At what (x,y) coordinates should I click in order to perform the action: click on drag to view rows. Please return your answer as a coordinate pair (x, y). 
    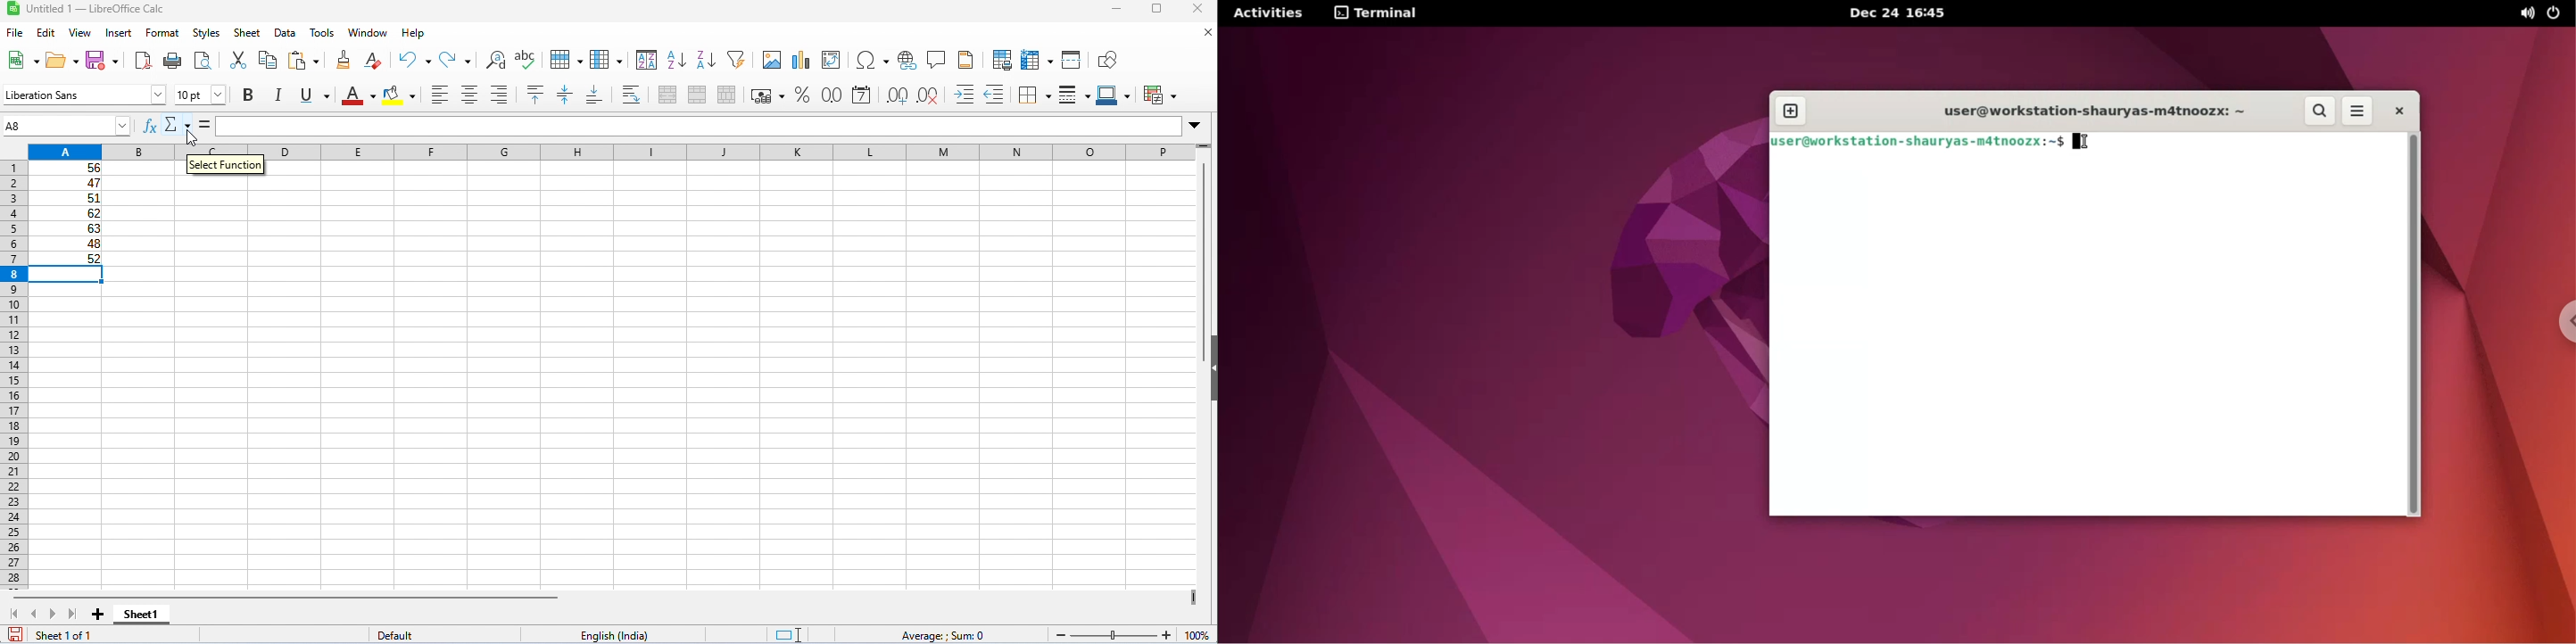
    Looking at the image, I should click on (1203, 148).